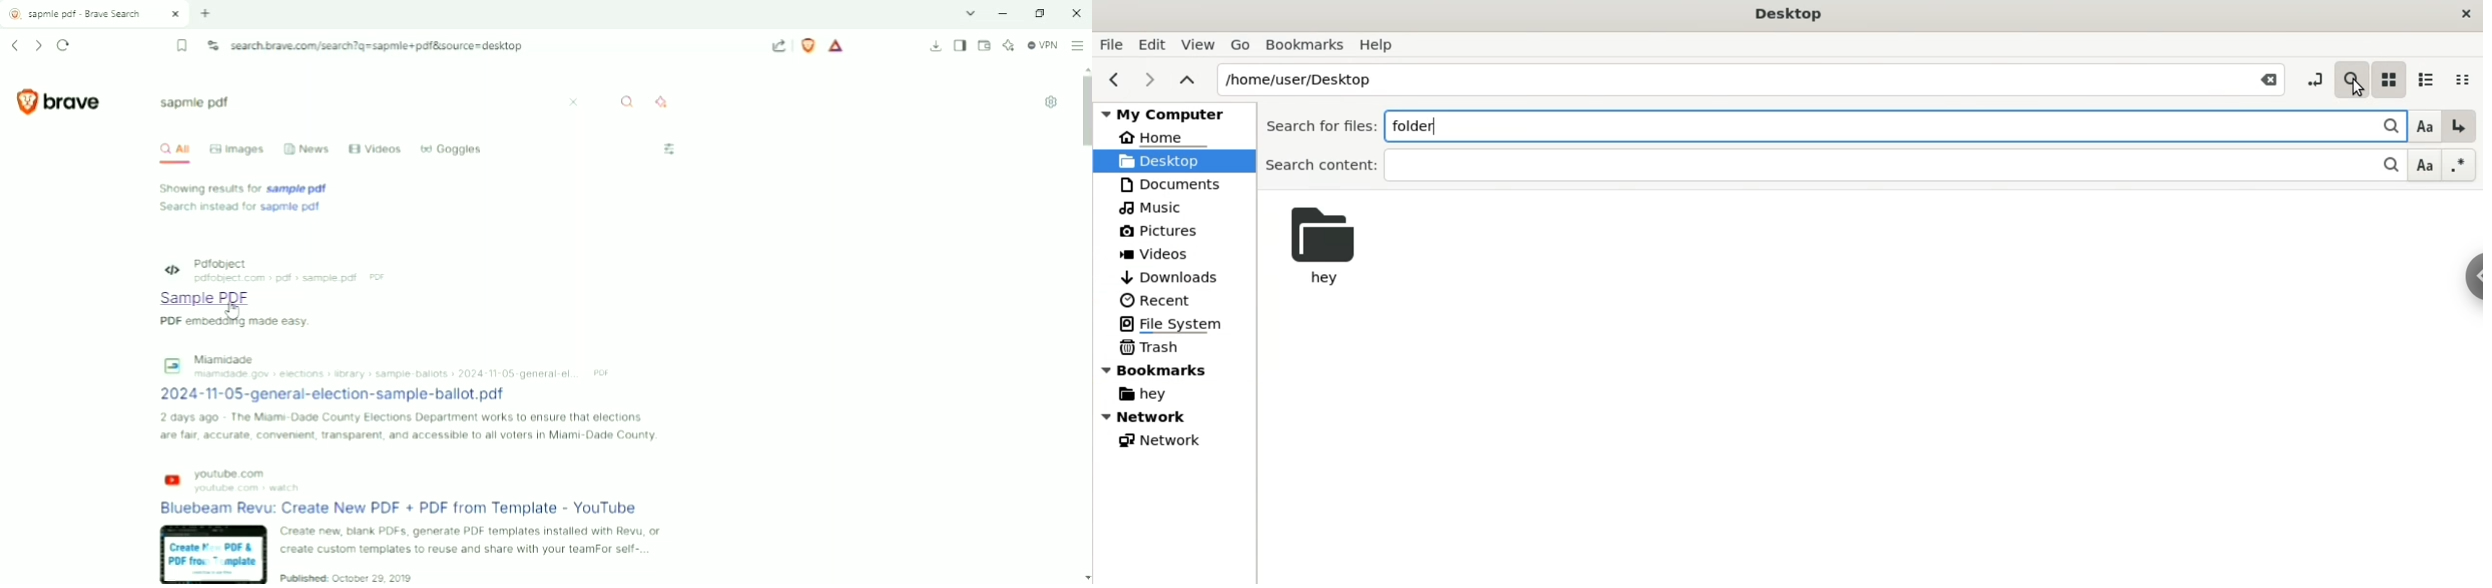  Describe the element at coordinates (1162, 253) in the screenshot. I see `Videos` at that location.